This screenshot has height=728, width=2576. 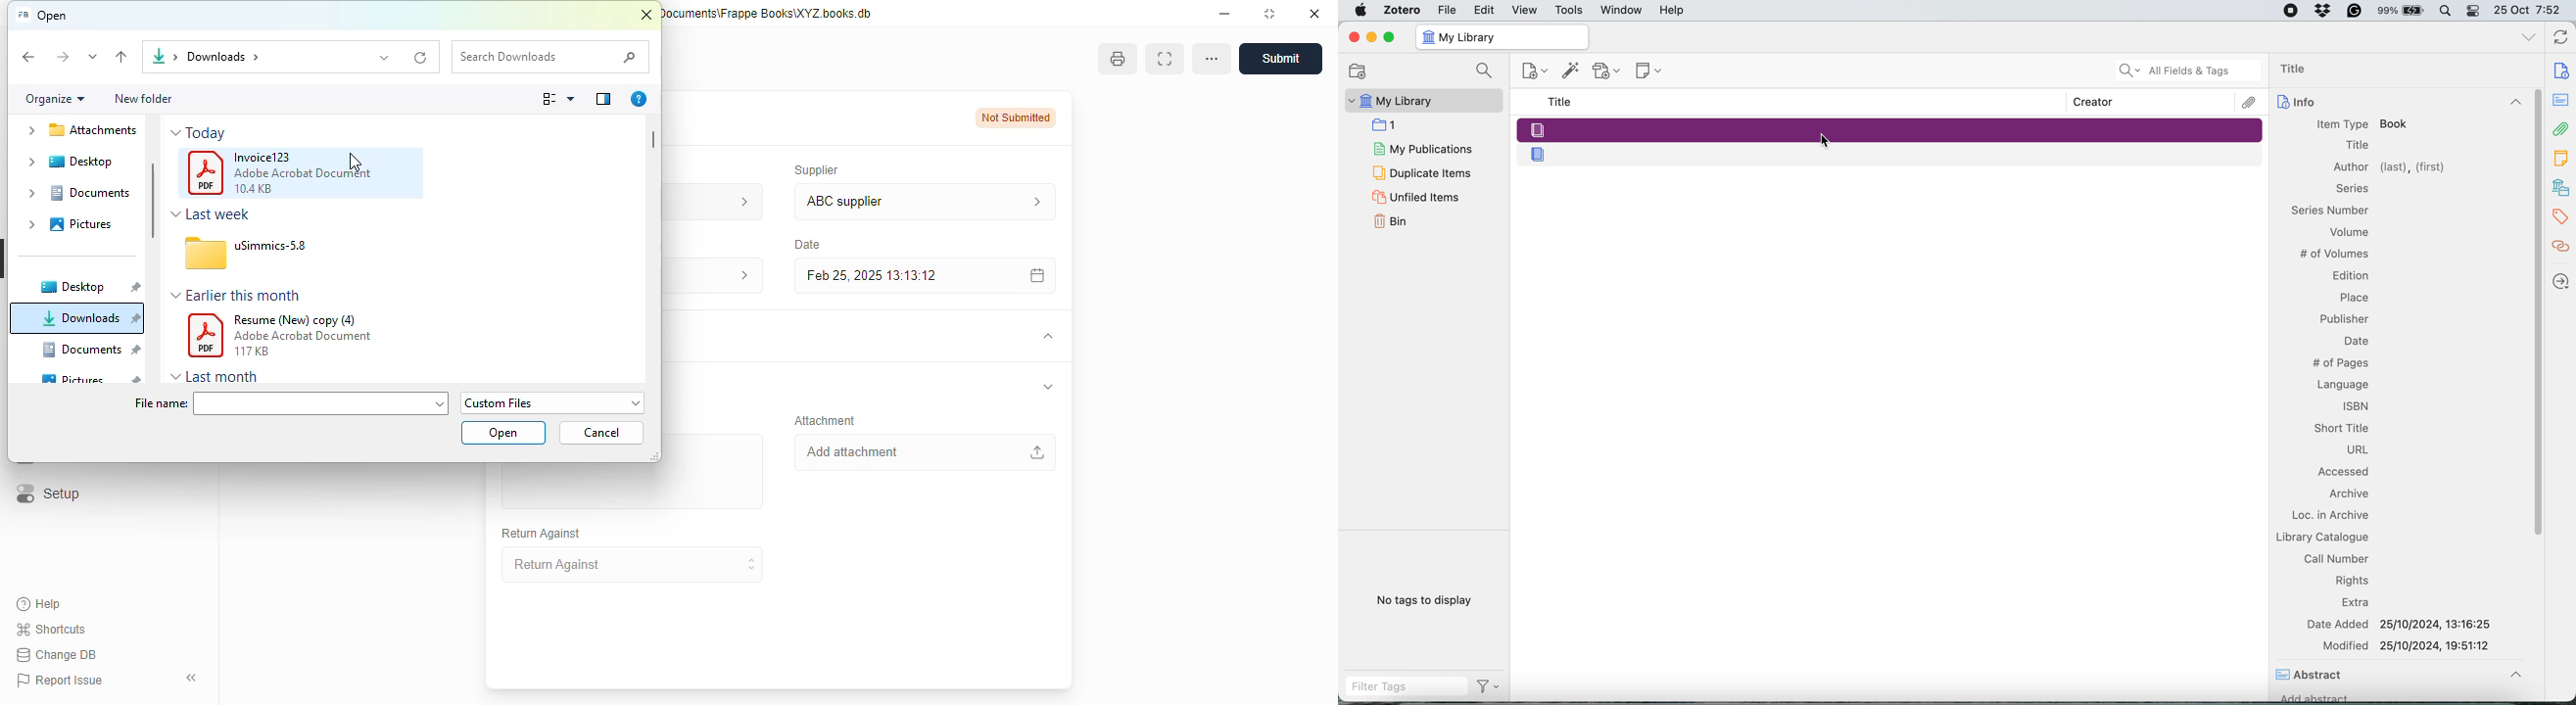 I want to click on > downloads > , so click(x=219, y=57).